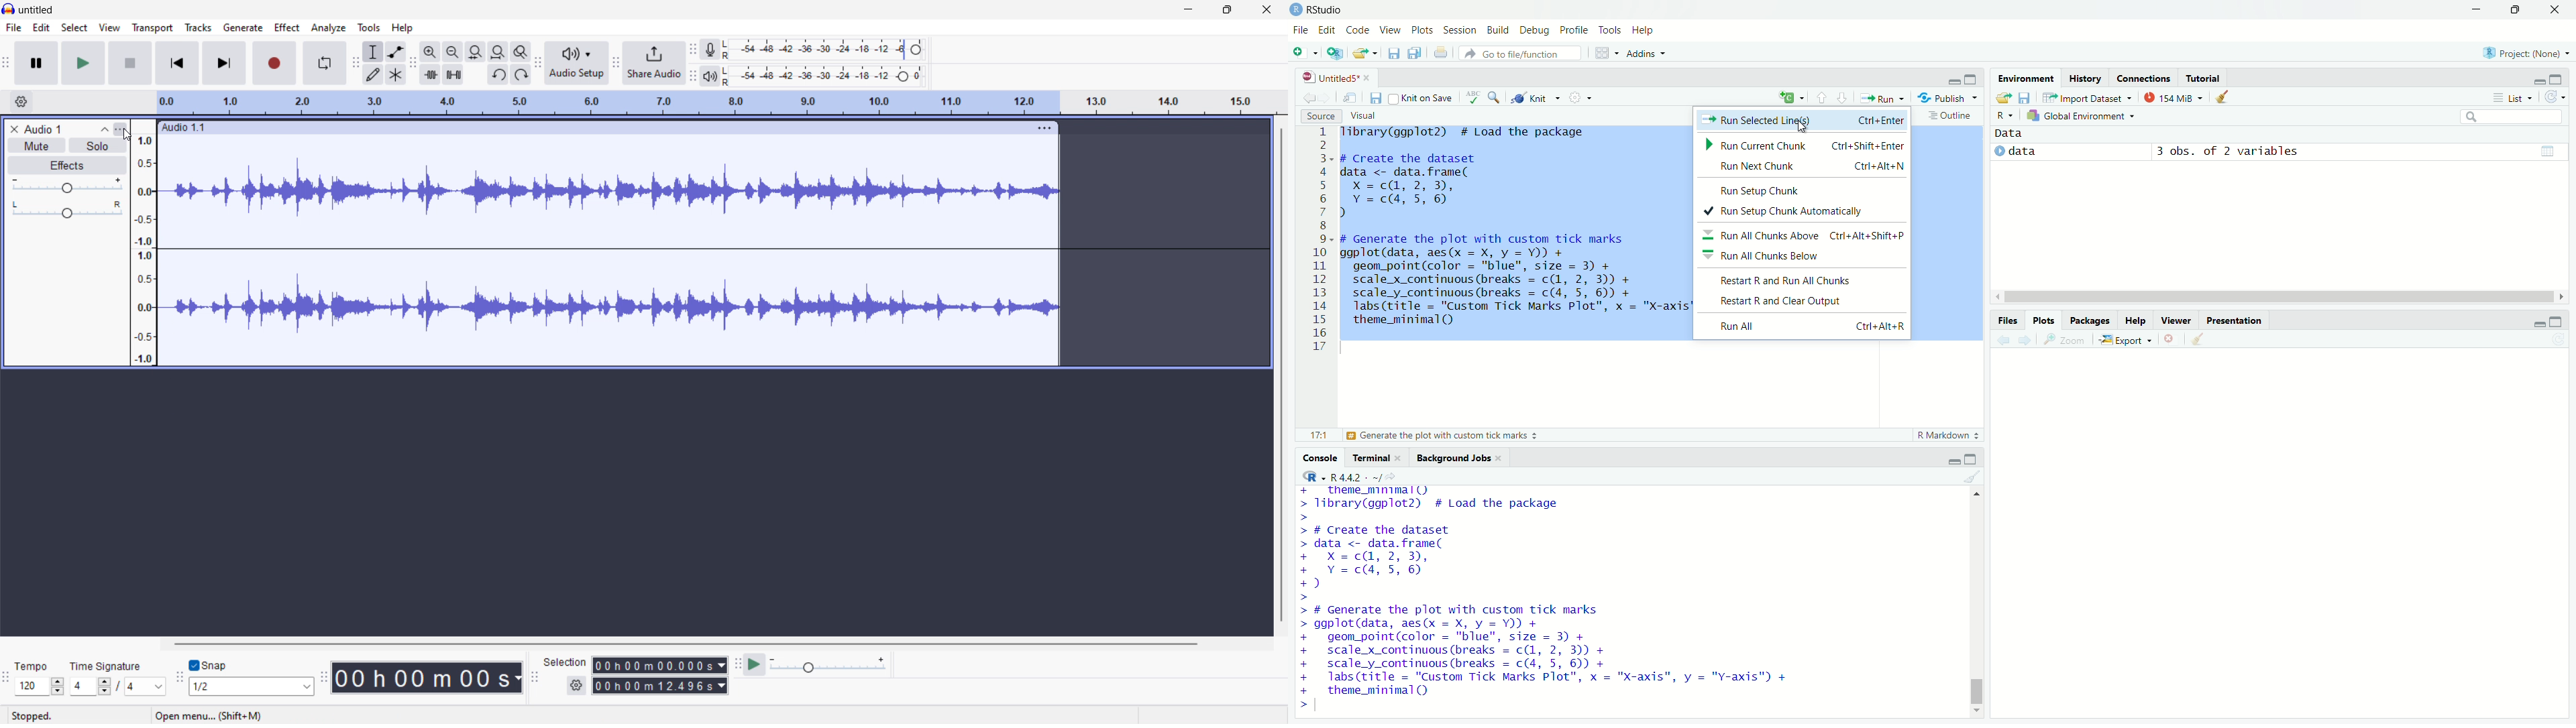 This screenshot has width=2576, height=728. What do you see at coordinates (2026, 339) in the screenshot?
I see `next plot` at bounding box center [2026, 339].